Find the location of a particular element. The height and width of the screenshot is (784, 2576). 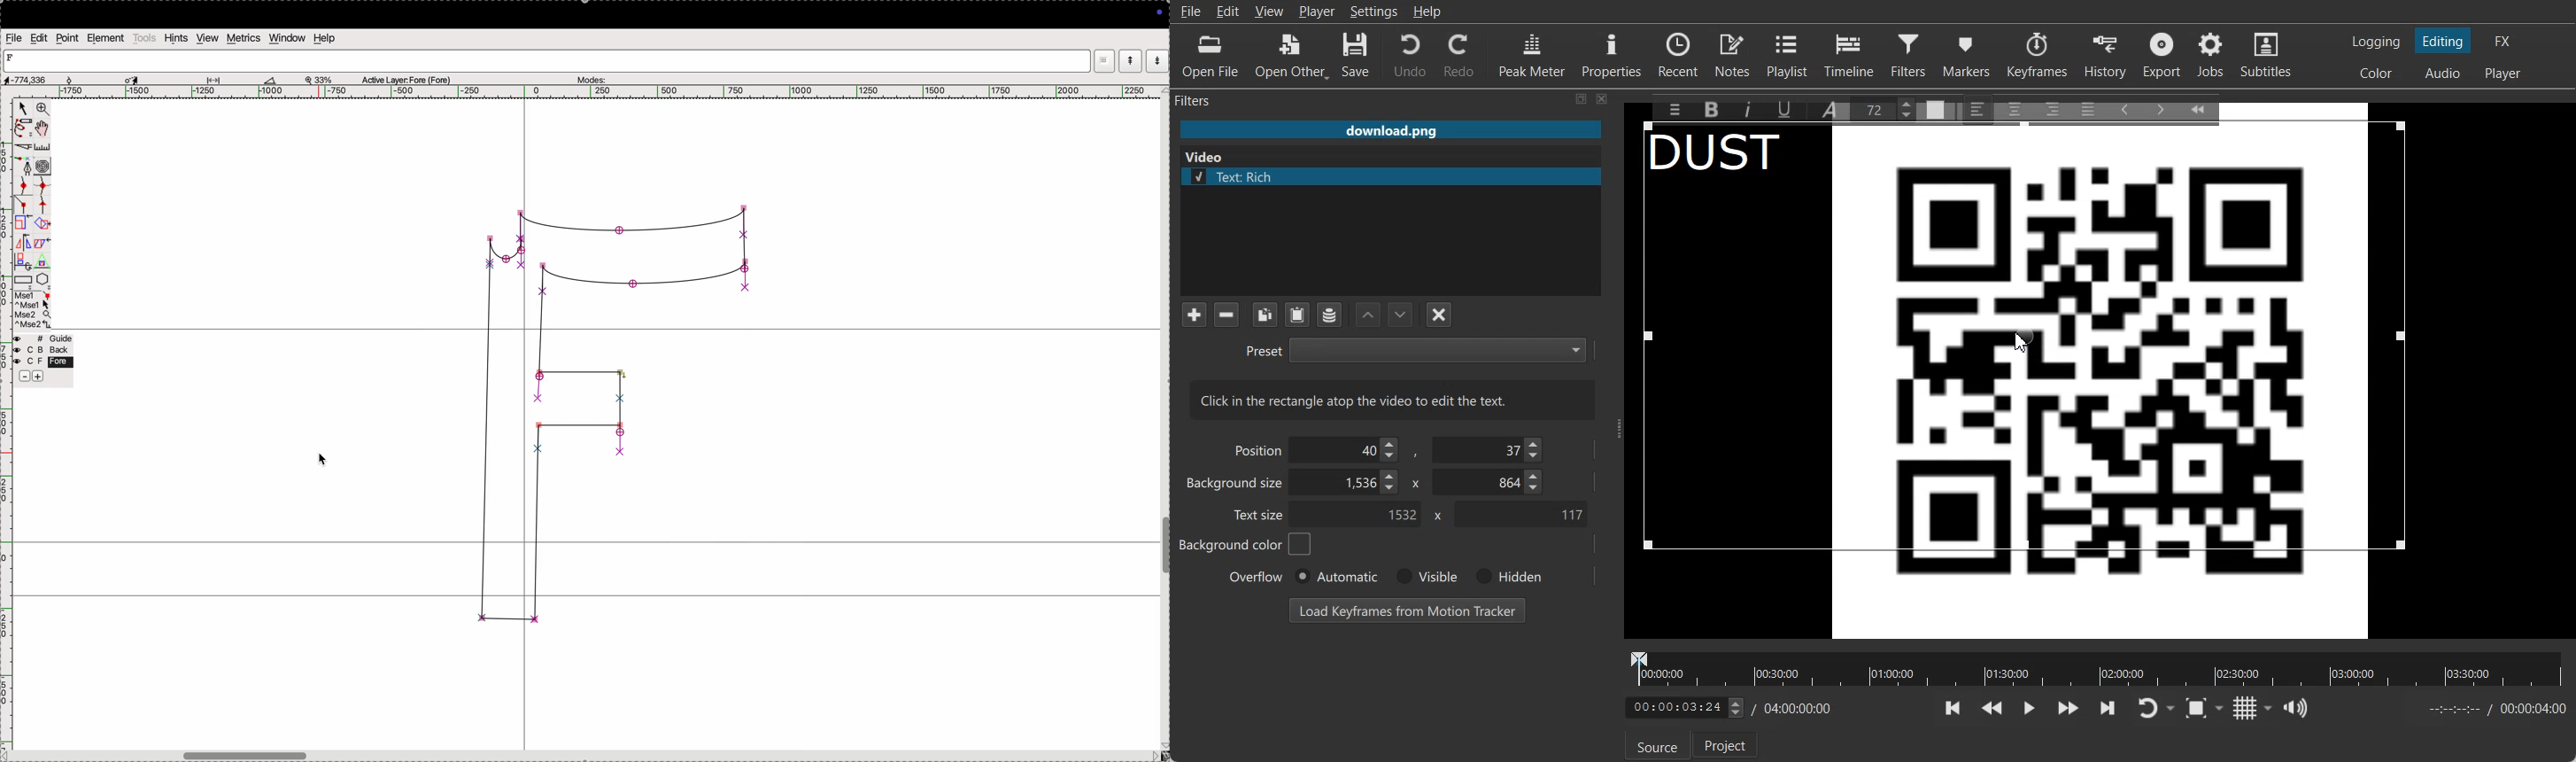

Underline is located at coordinates (1791, 109).